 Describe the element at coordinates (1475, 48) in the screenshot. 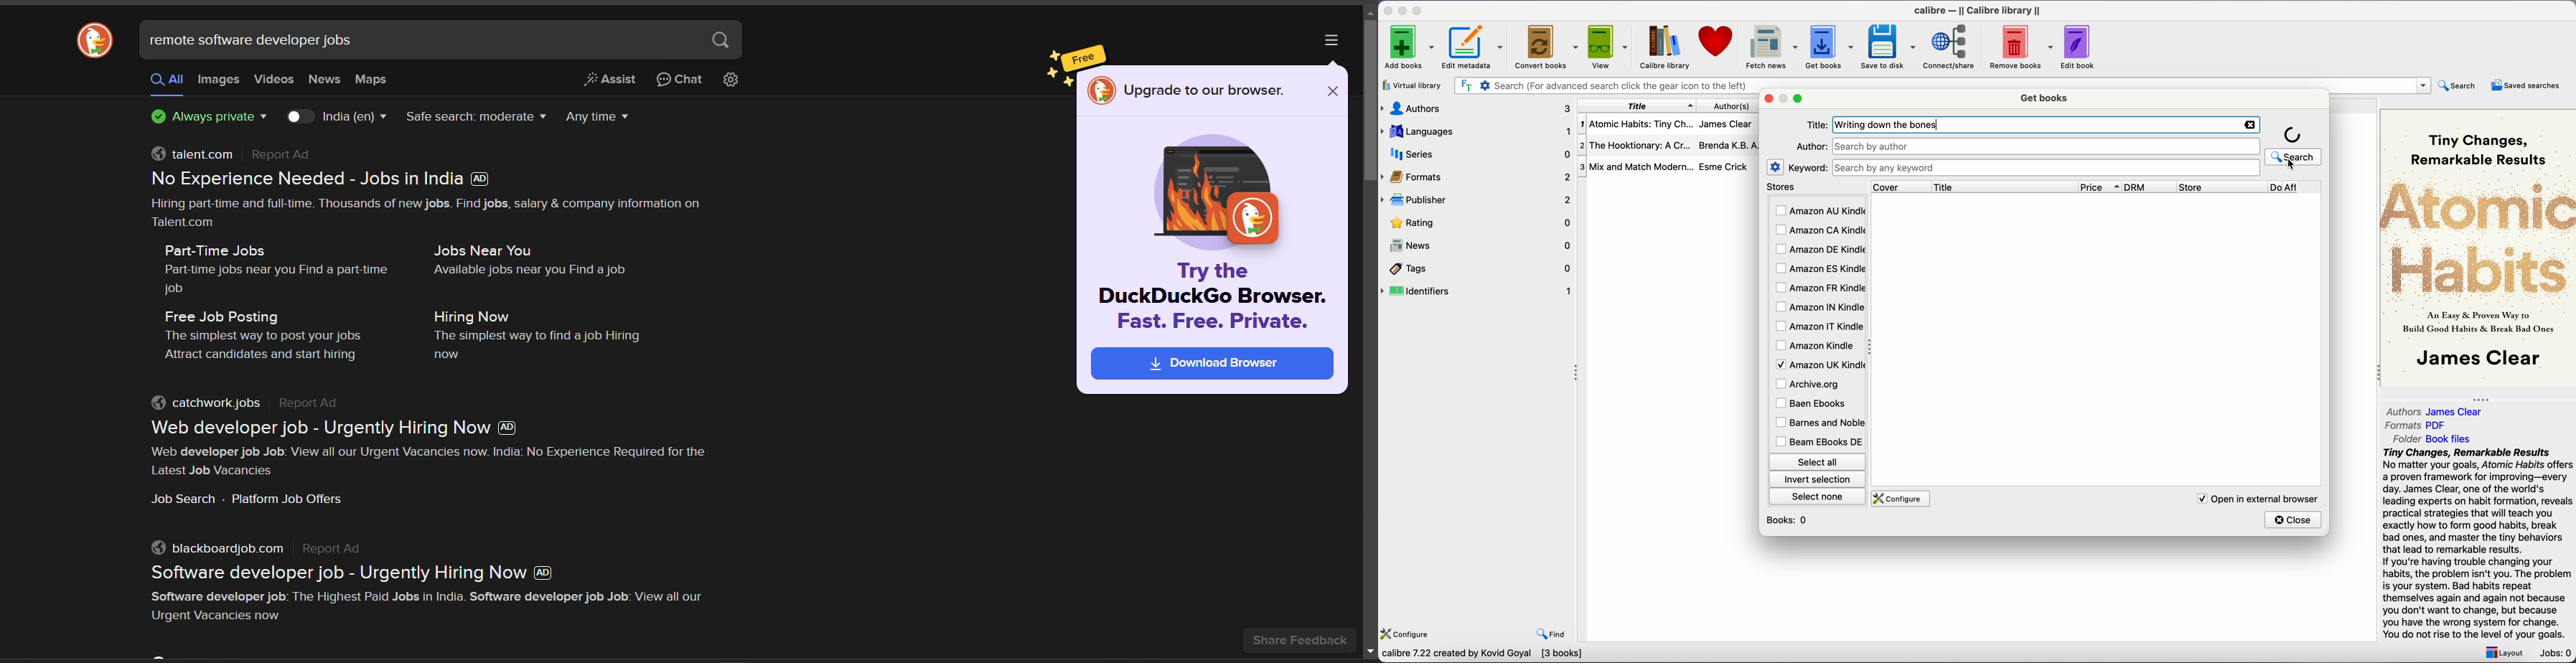

I see `edit metadata` at that location.